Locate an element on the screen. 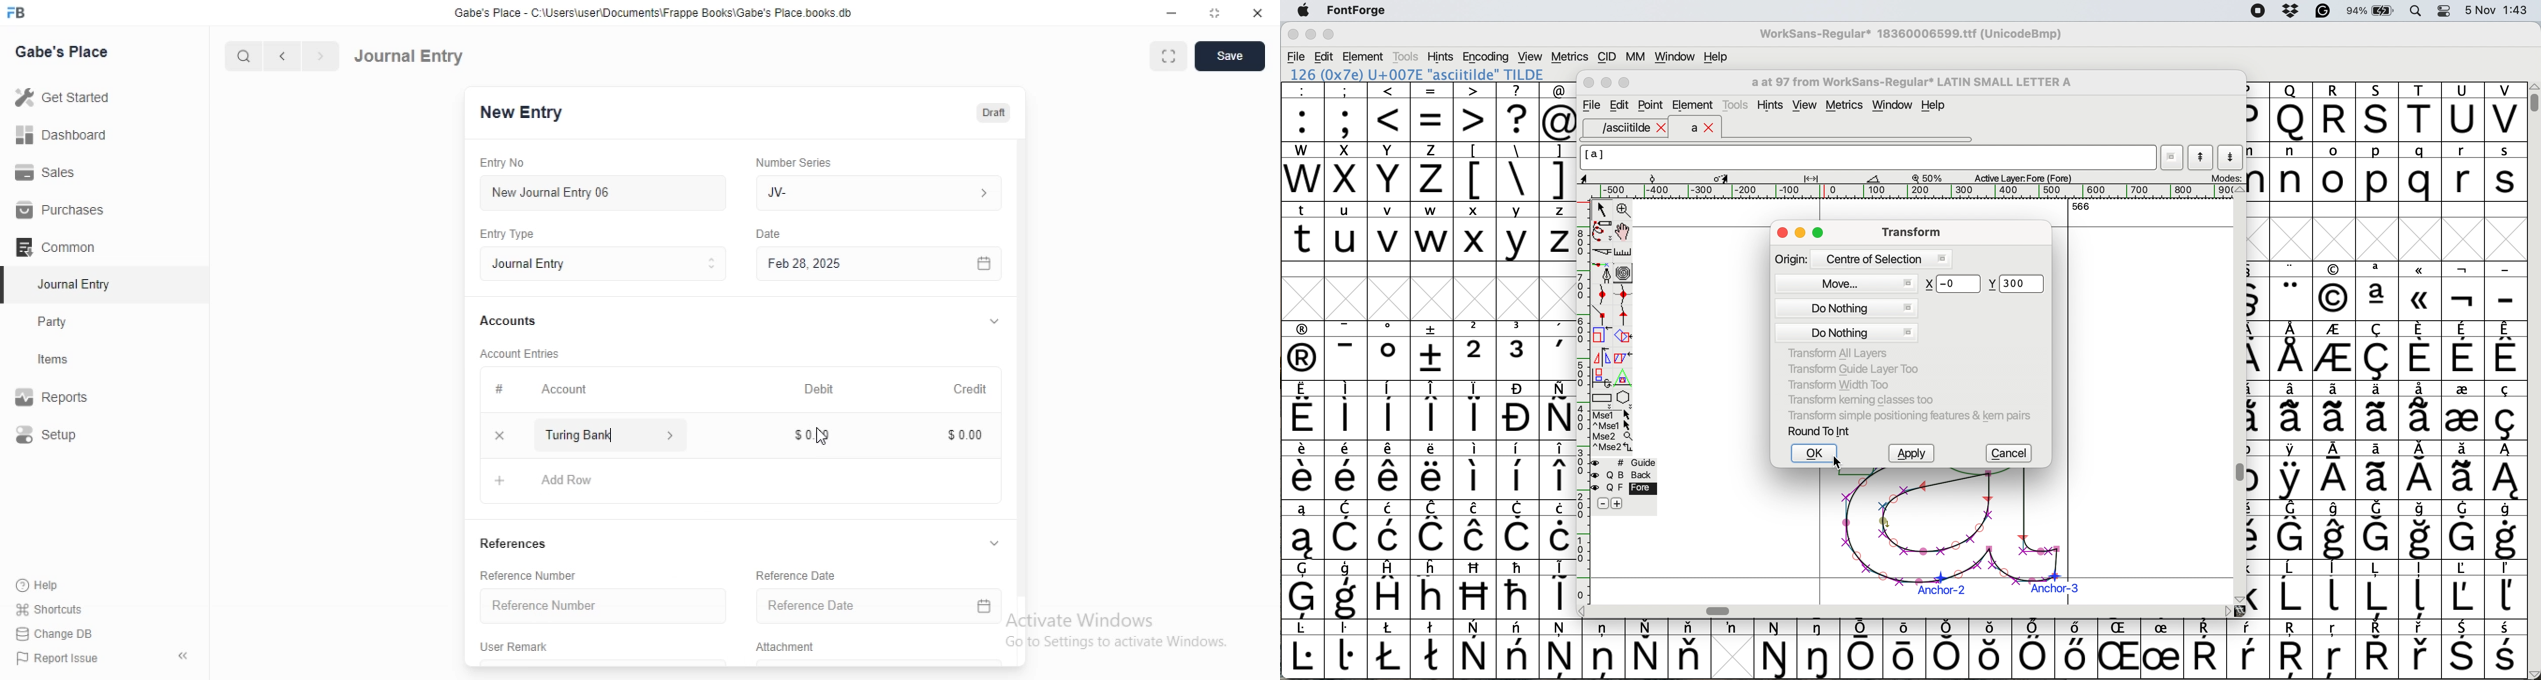 This screenshot has width=2548, height=700. Account is located at coordinates (549, 391).